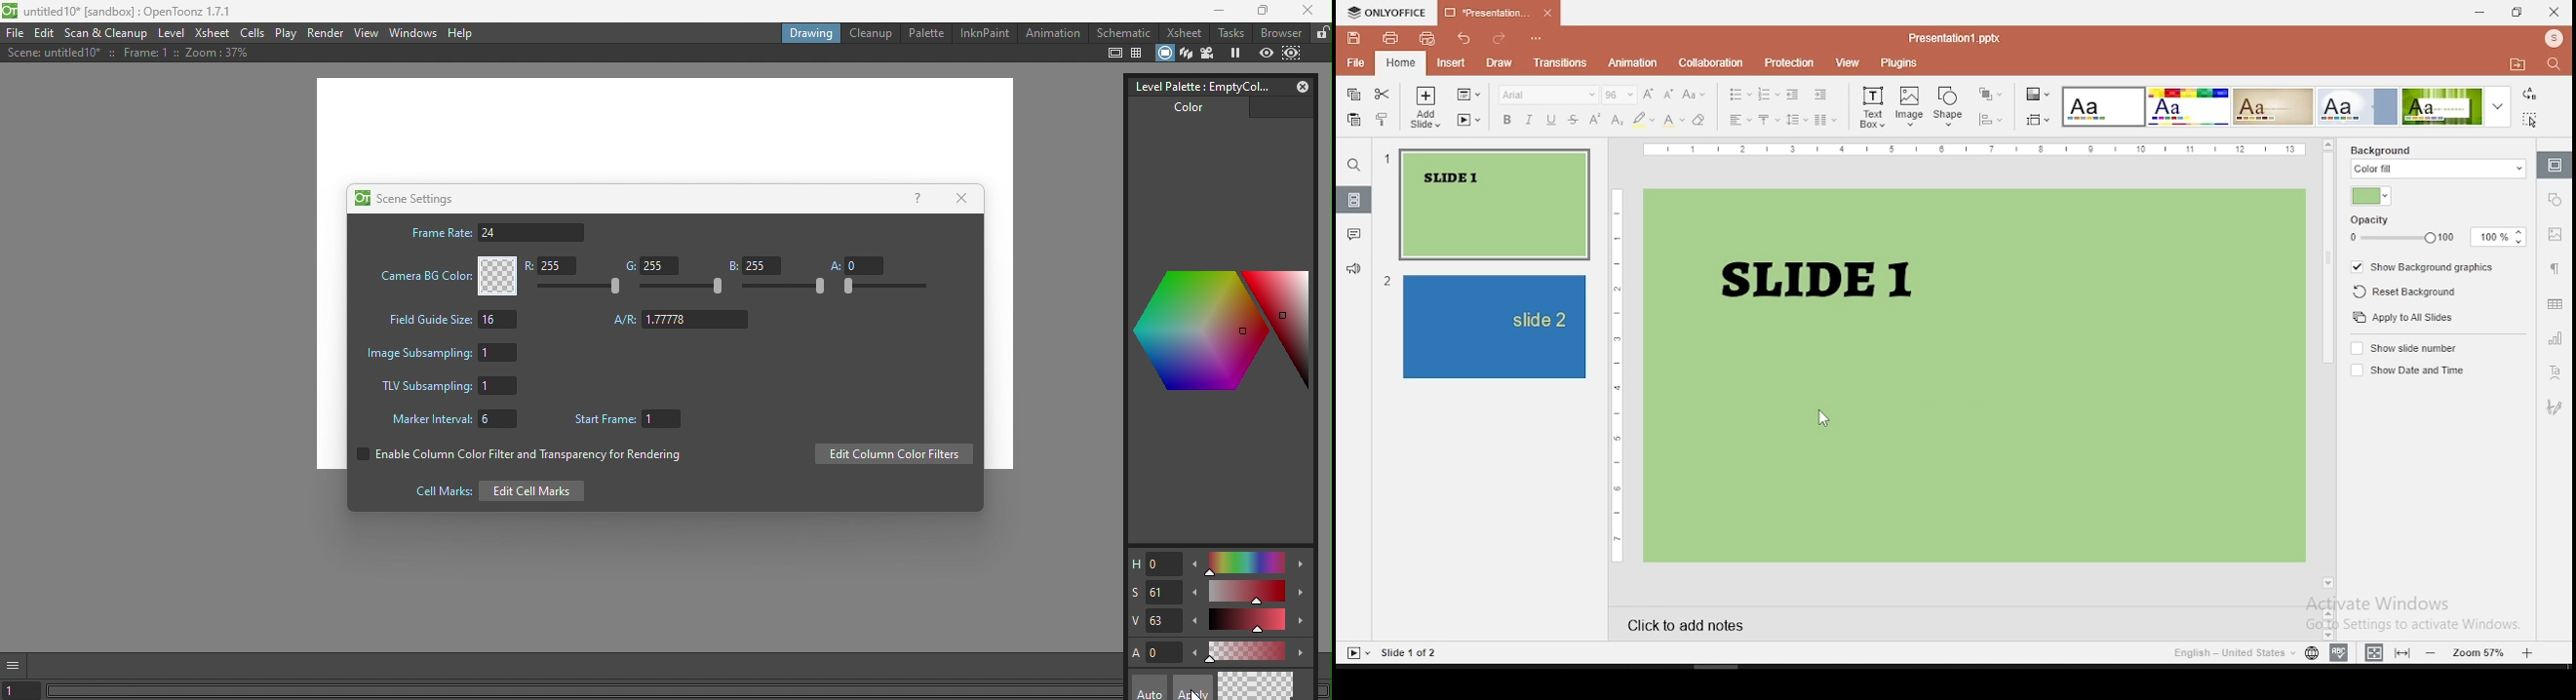 This screenshot has height=700, width=2576. Describe the element at coordinates (1872, 108) in the screenshot. I see `text box` at that location.